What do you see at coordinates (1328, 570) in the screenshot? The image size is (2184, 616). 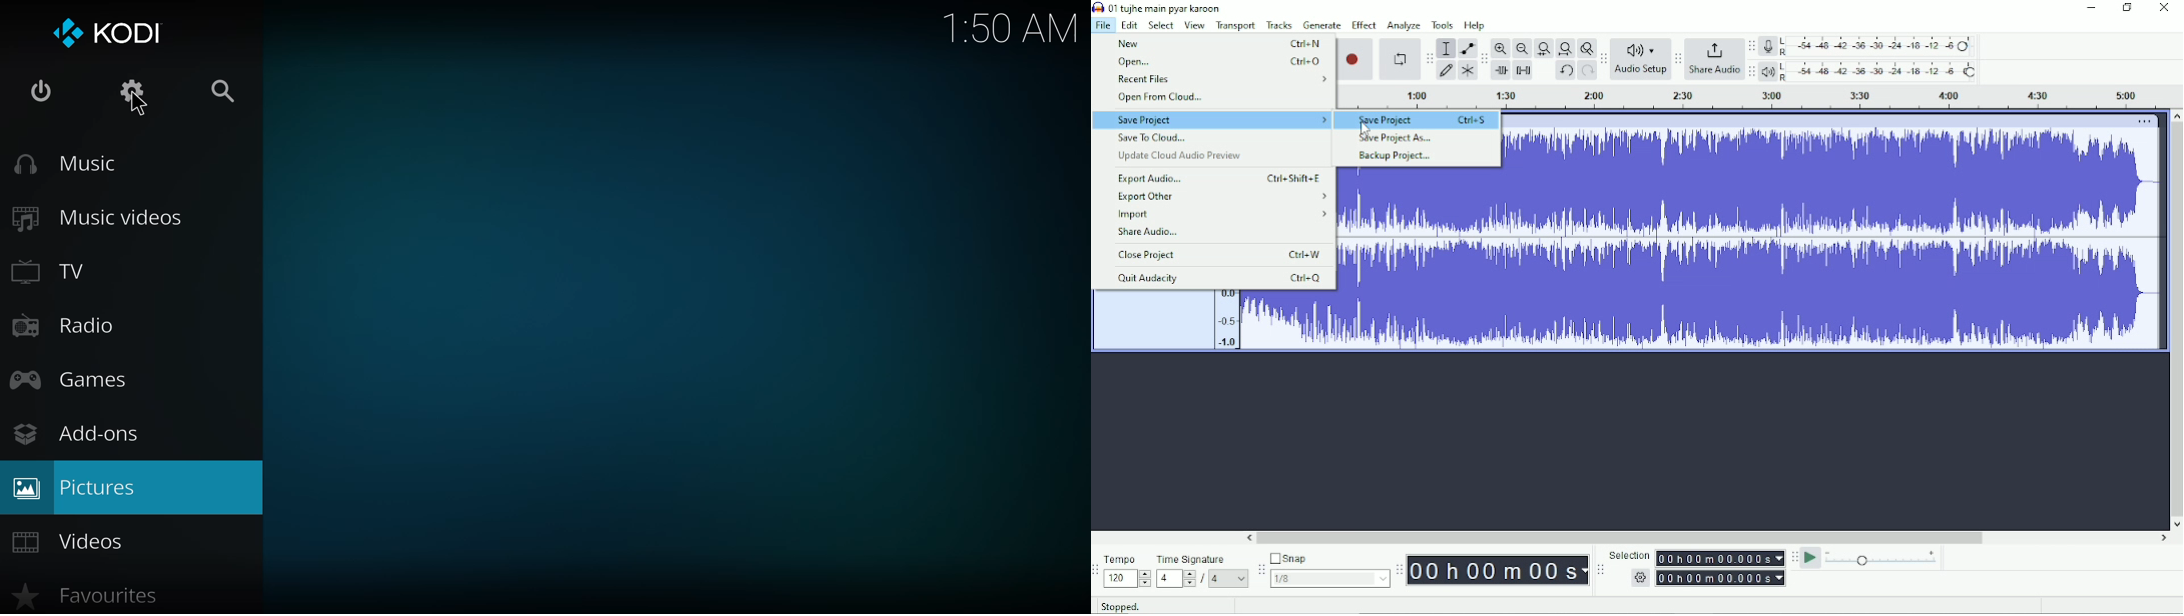 I see `Snap` at bounding box center [1328, 570].